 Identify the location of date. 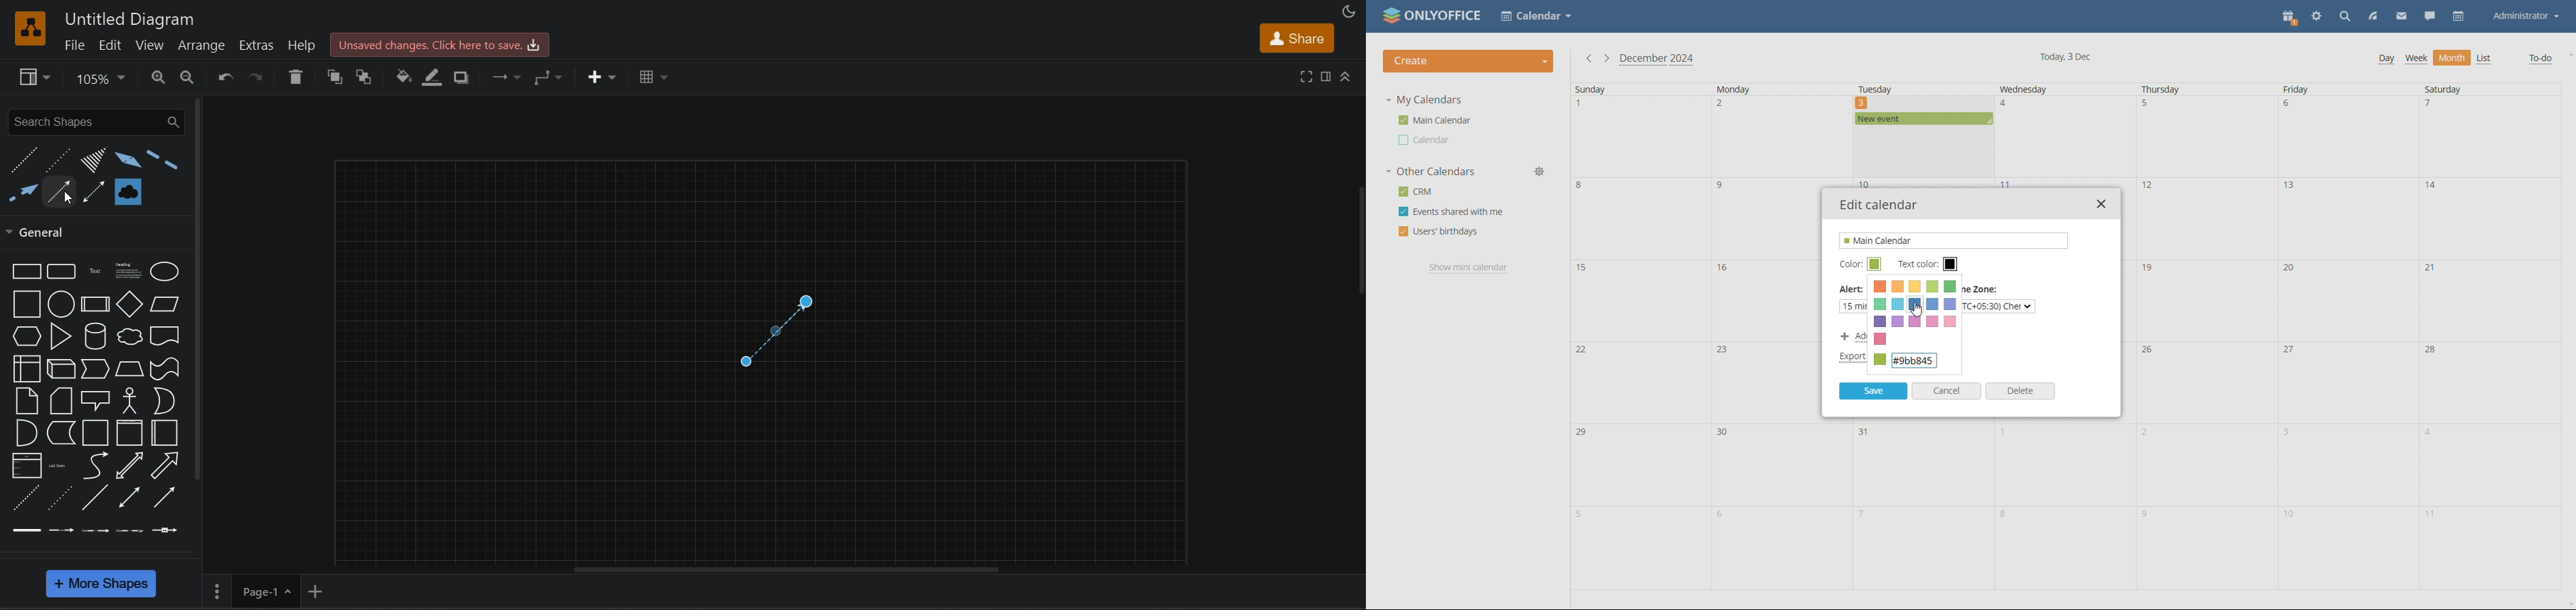
(2490, 299).